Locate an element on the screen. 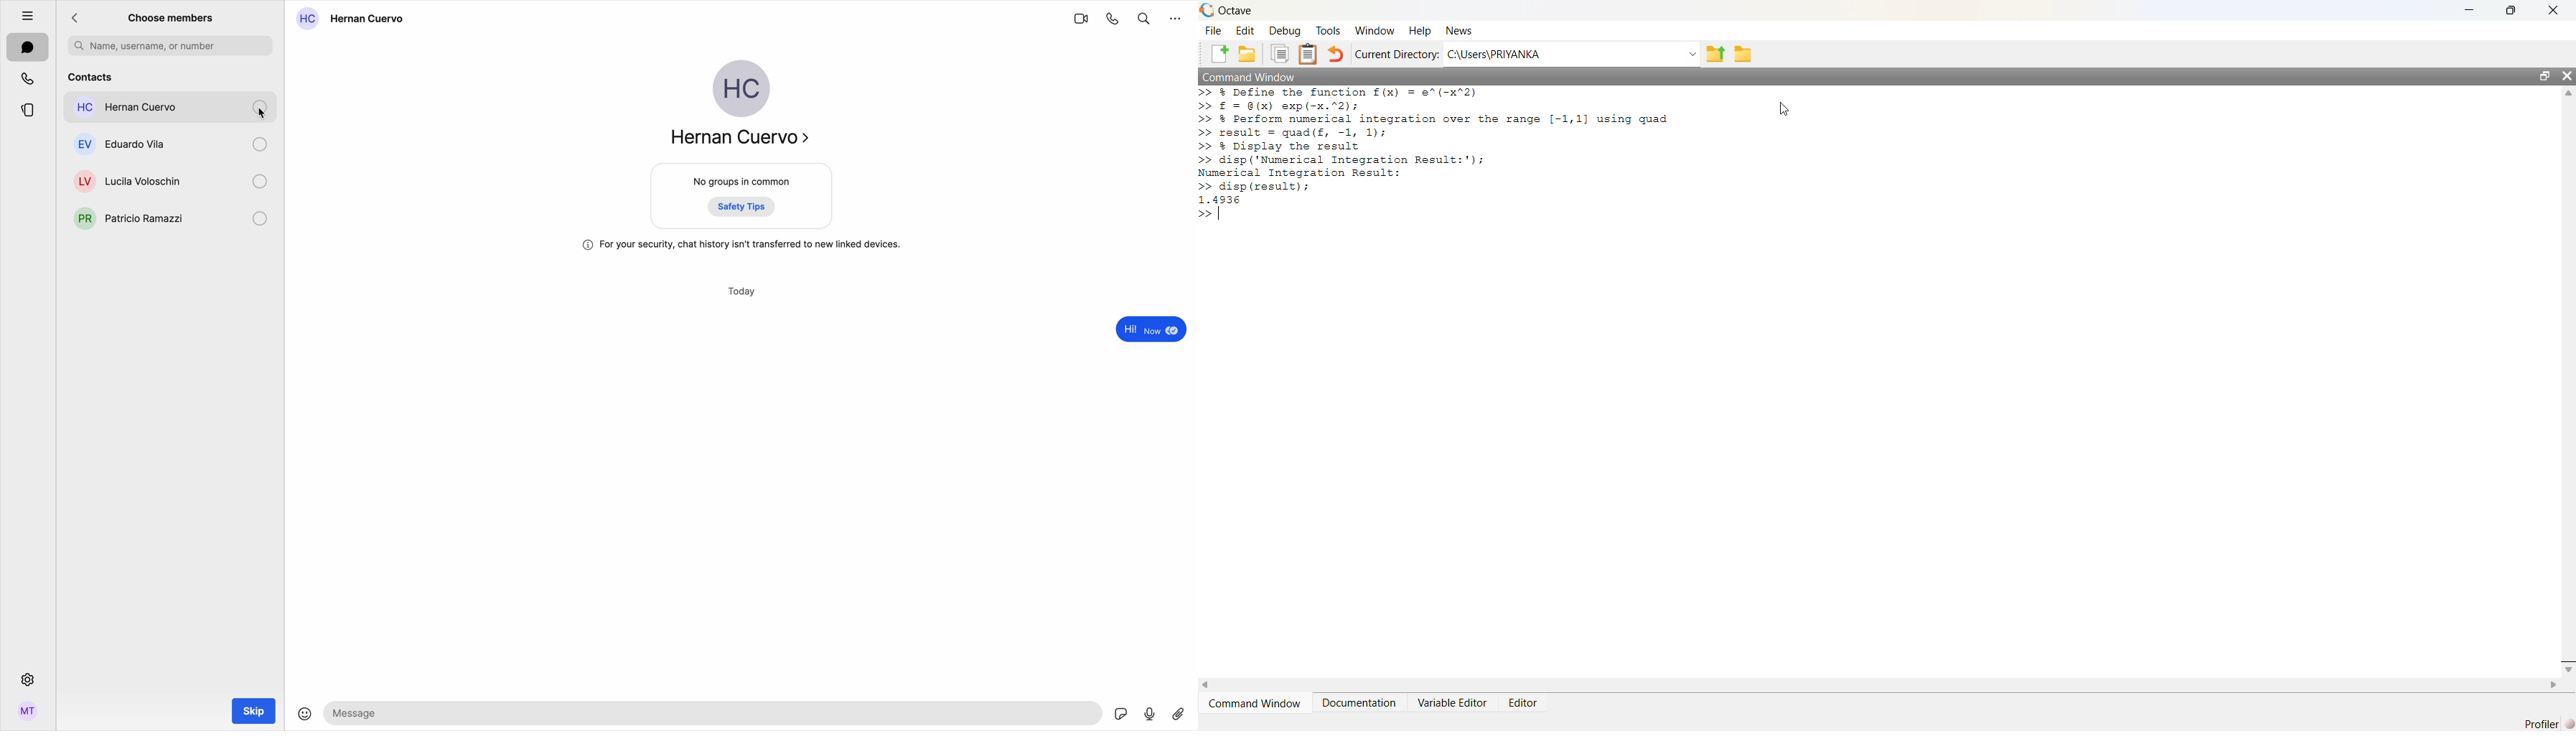  profile is located at coordinates (28, 714).